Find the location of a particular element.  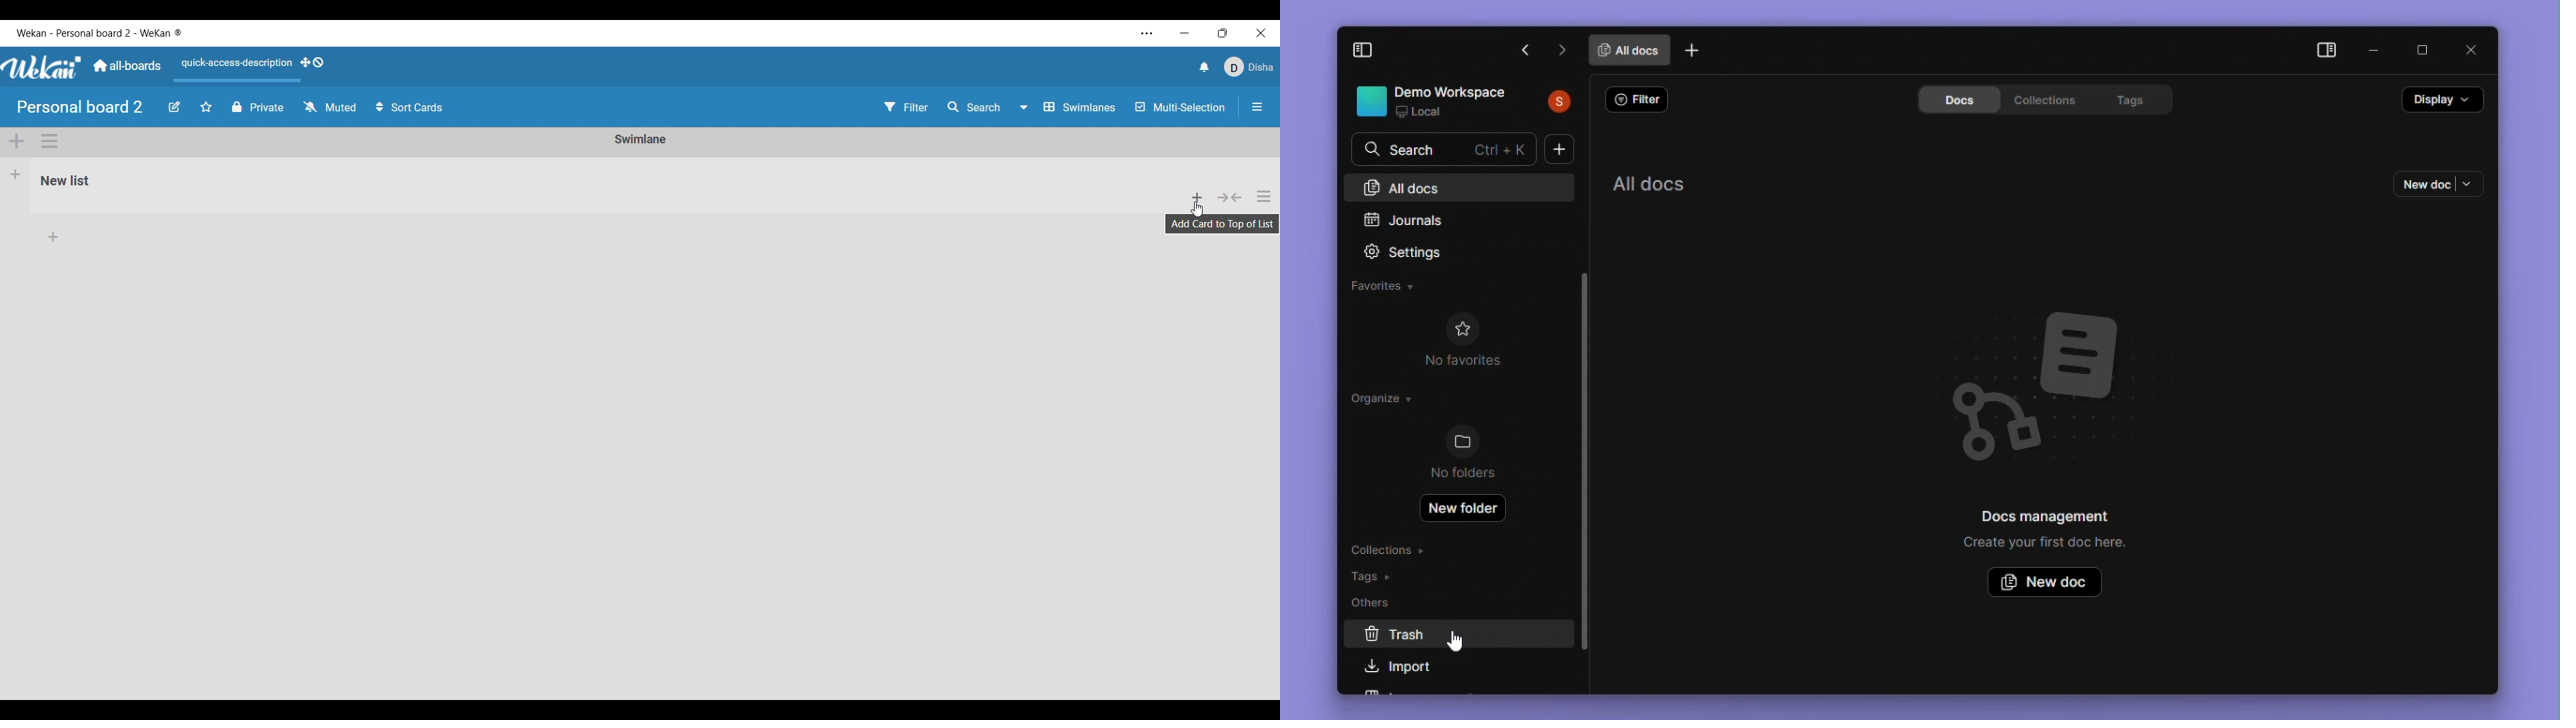

Close interface is located at coordinates (1261, 33).